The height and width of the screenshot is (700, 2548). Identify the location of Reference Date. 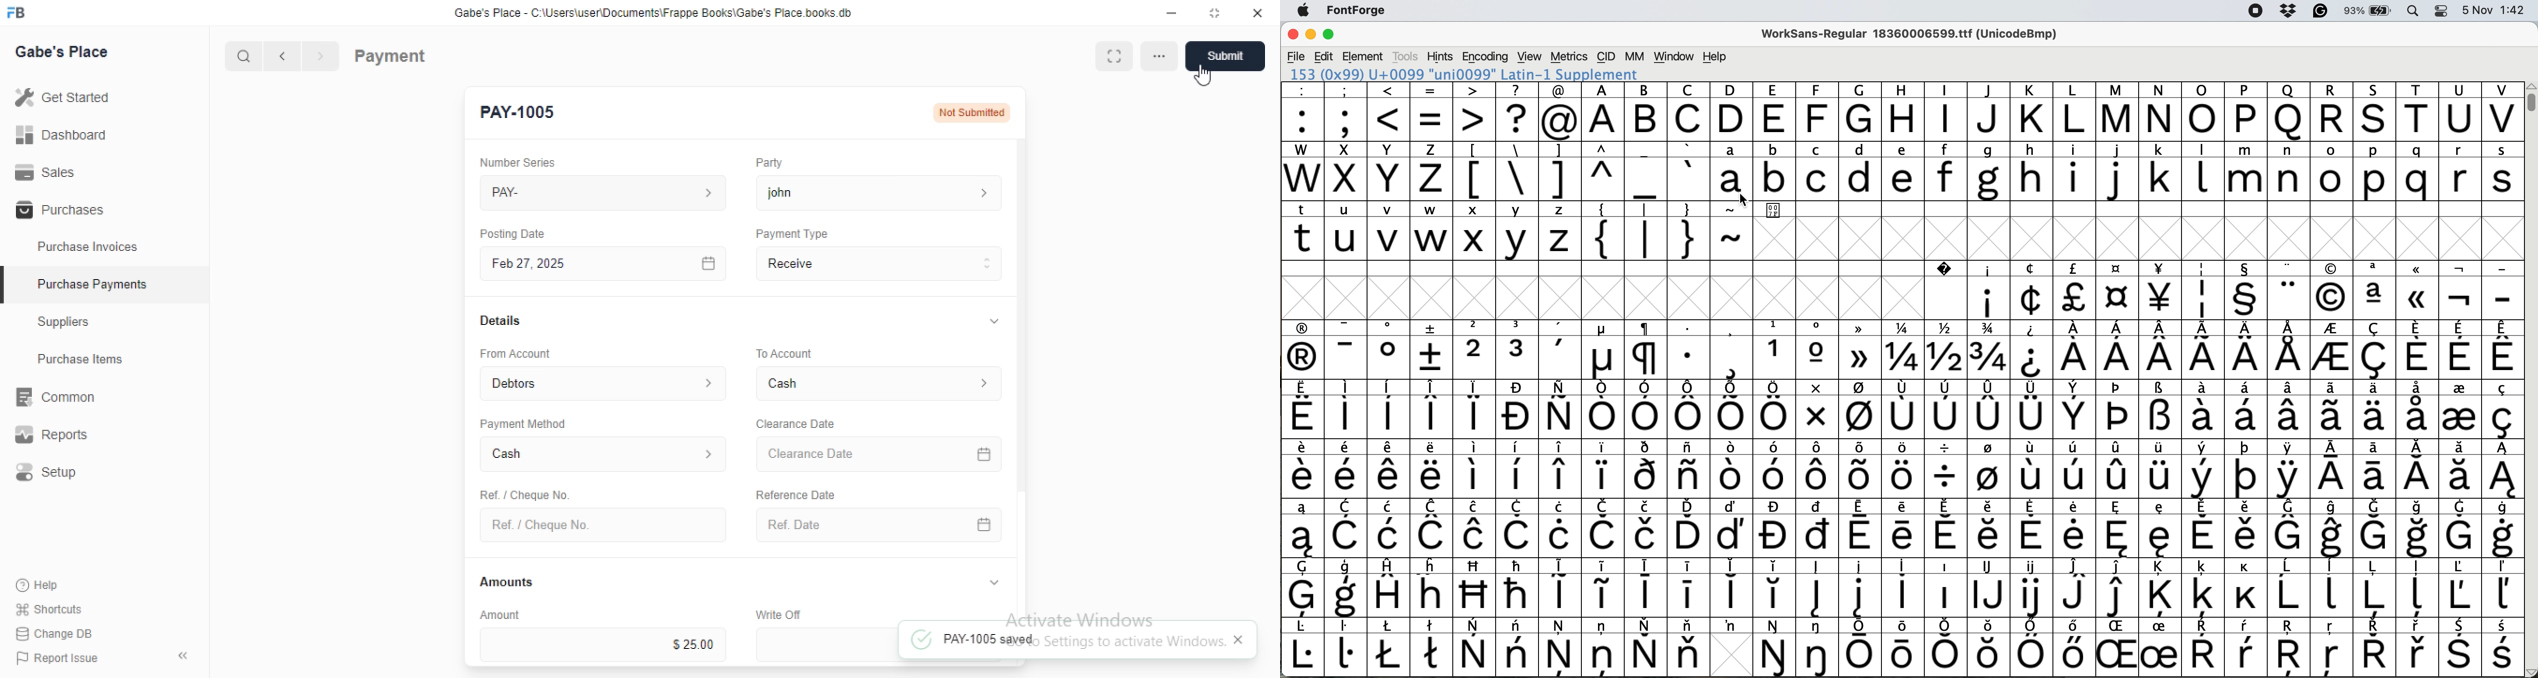
(794, 493).